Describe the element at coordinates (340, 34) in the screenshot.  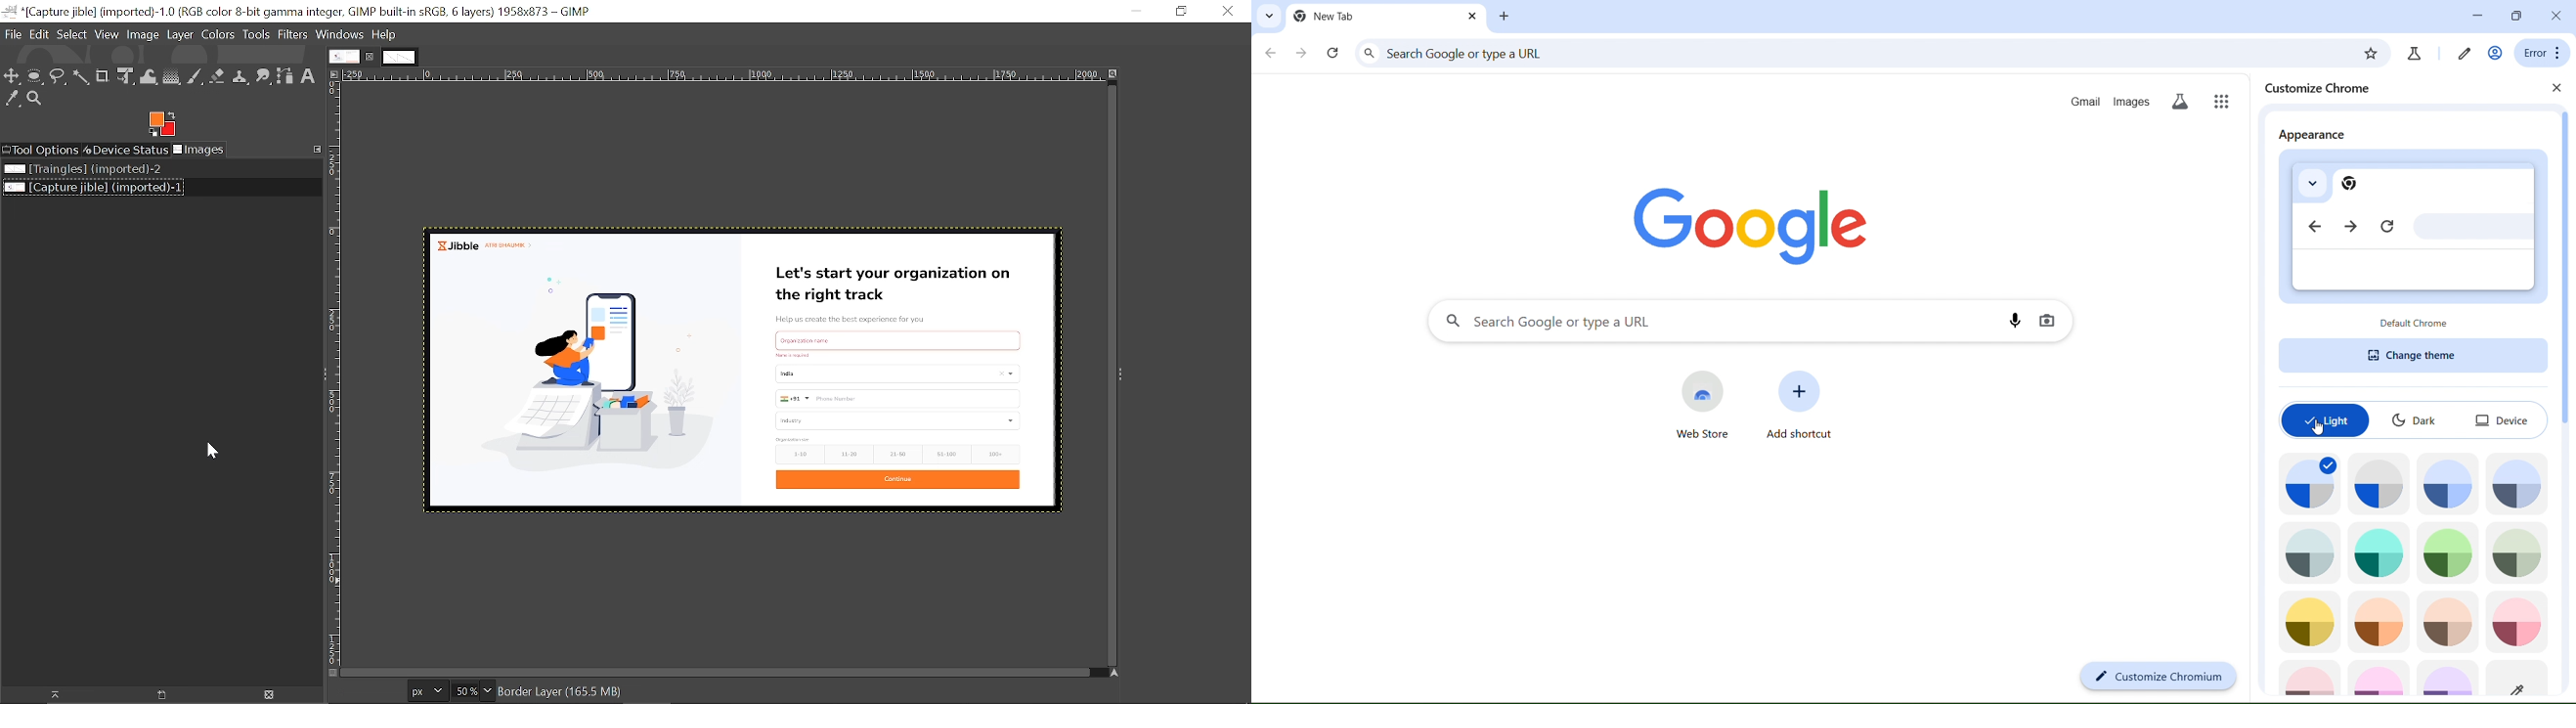
I see `Windows` at that location.